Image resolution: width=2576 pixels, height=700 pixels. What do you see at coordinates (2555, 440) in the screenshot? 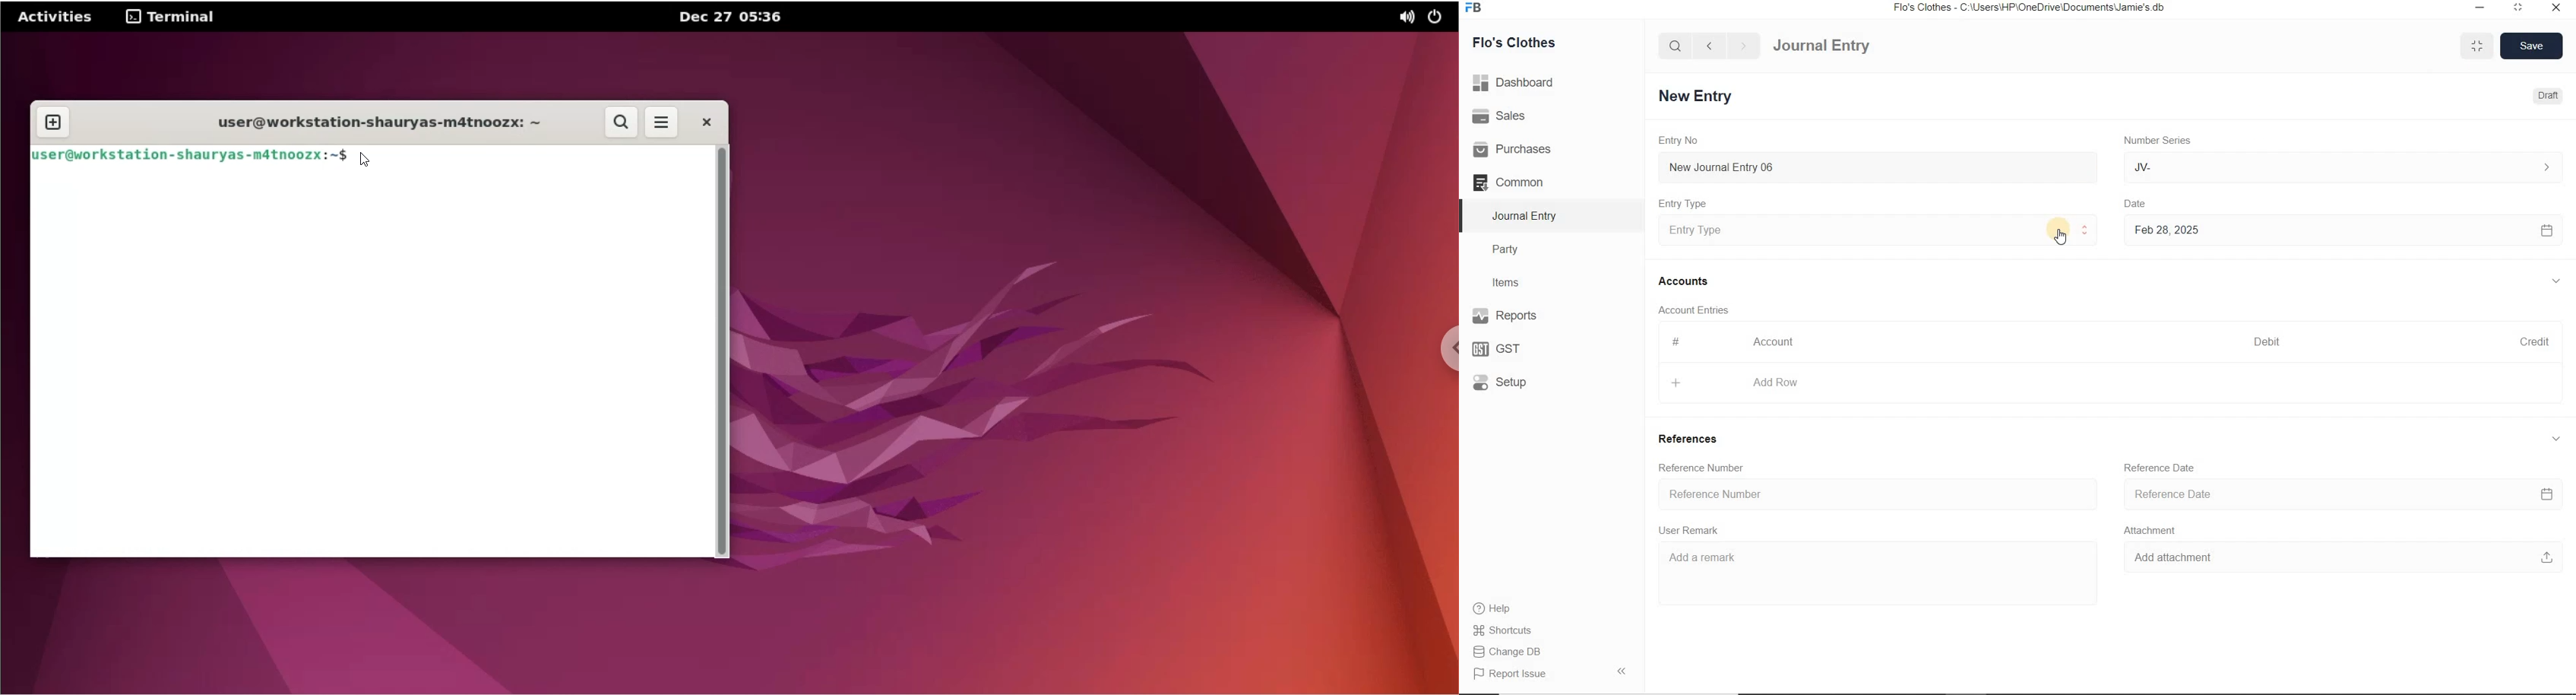
I see `collapse` at bounding box center [2555, 440].